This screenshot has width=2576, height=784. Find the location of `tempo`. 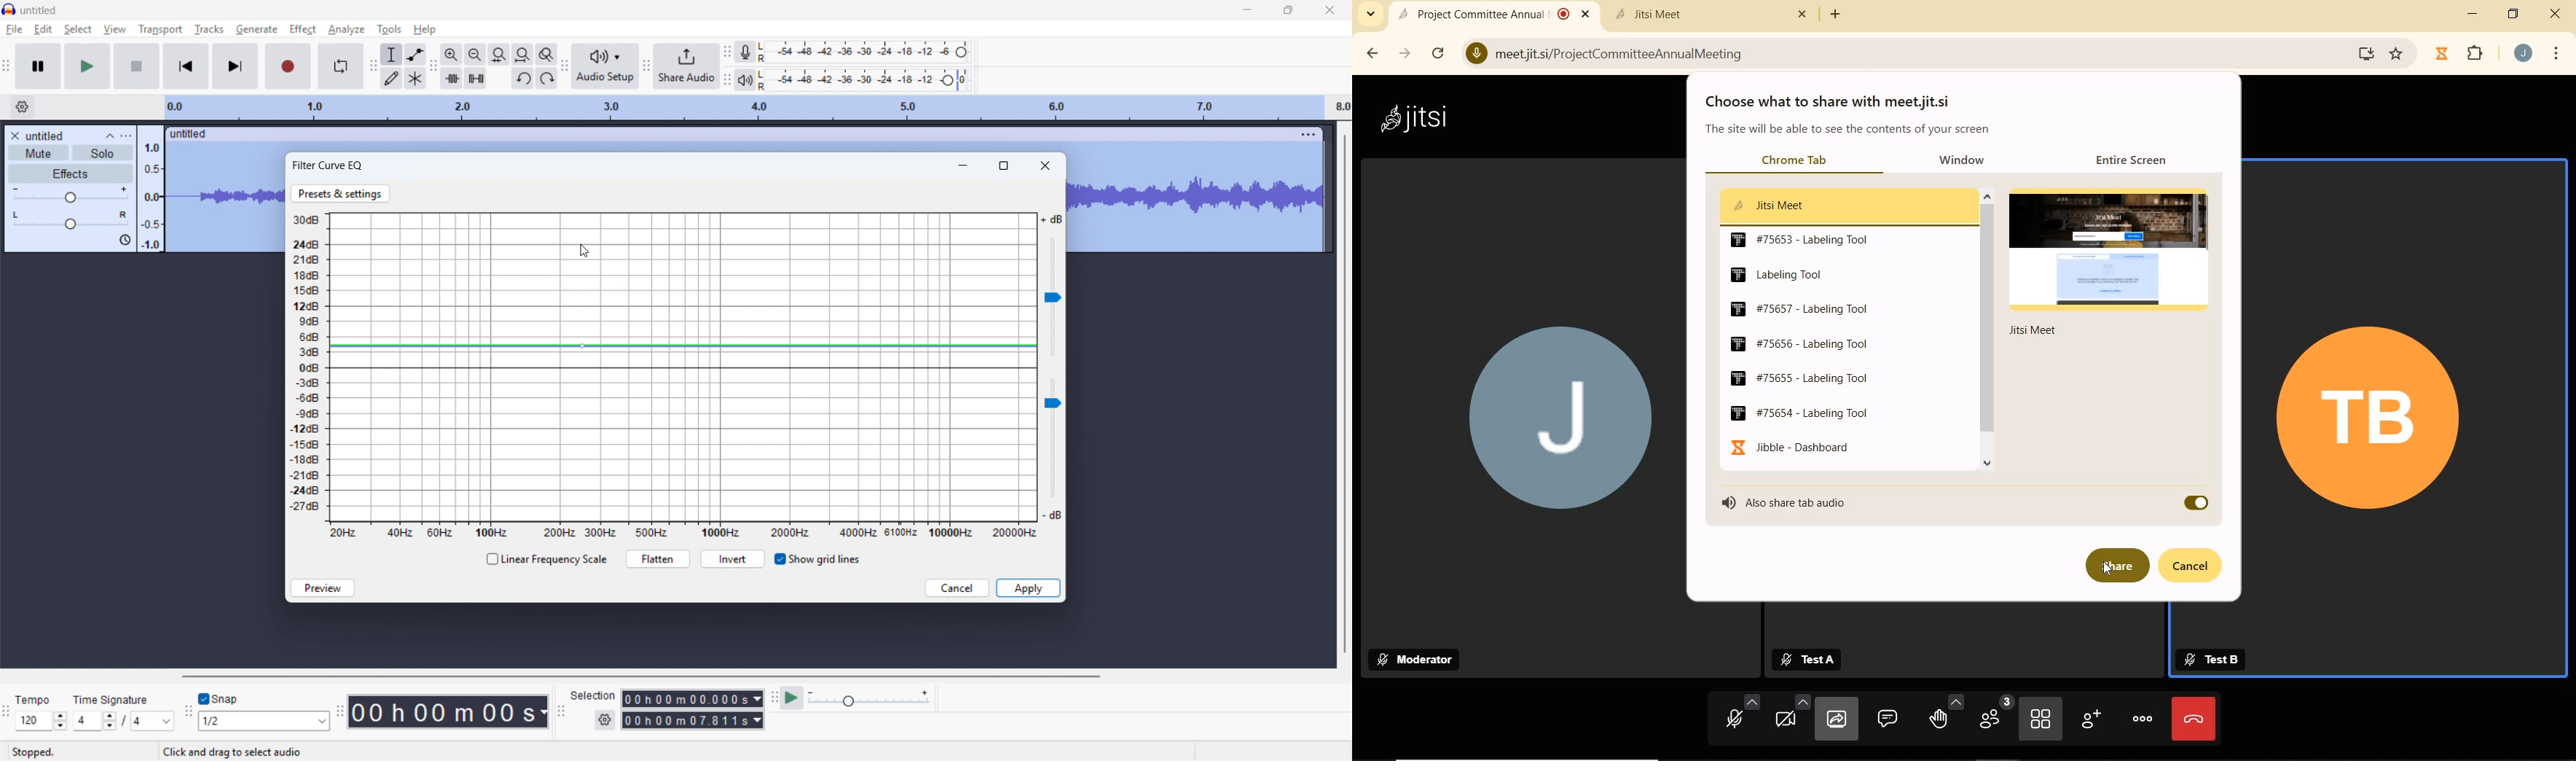

tempo is located at coordinates (33, 700).